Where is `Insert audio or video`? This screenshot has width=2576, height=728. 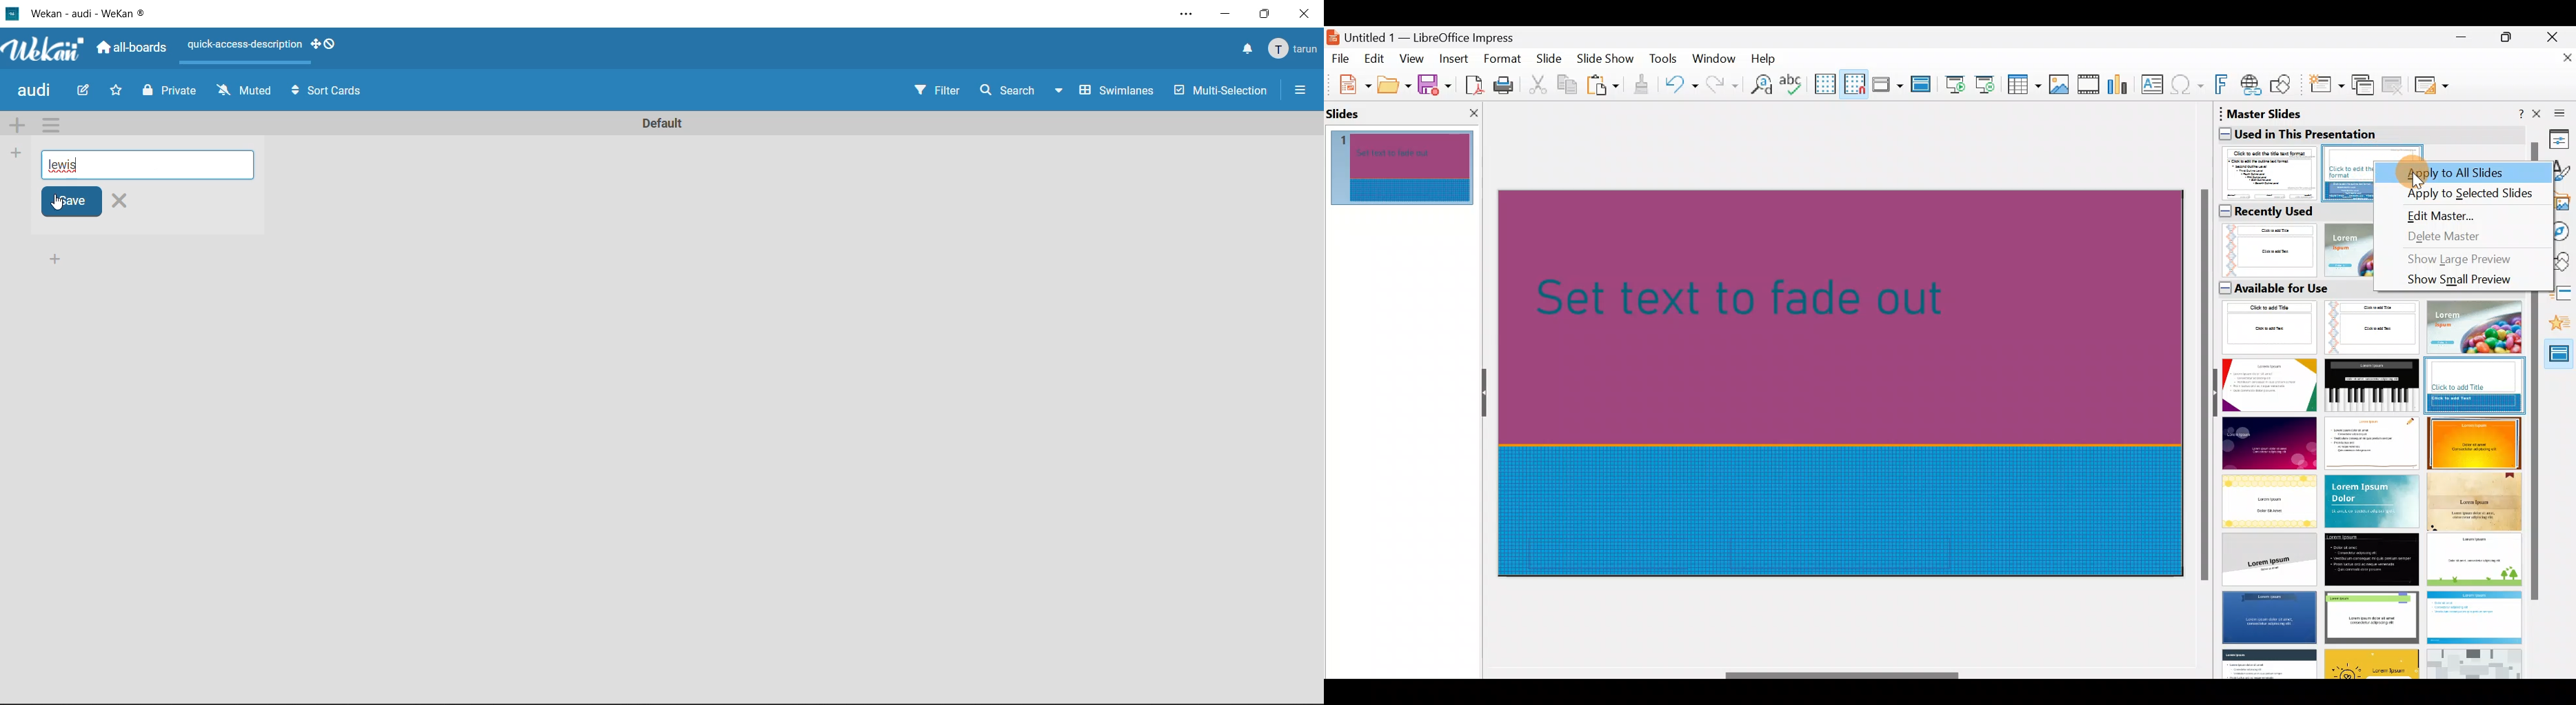 Insert audio or video is located at coordinates (2089, 87).